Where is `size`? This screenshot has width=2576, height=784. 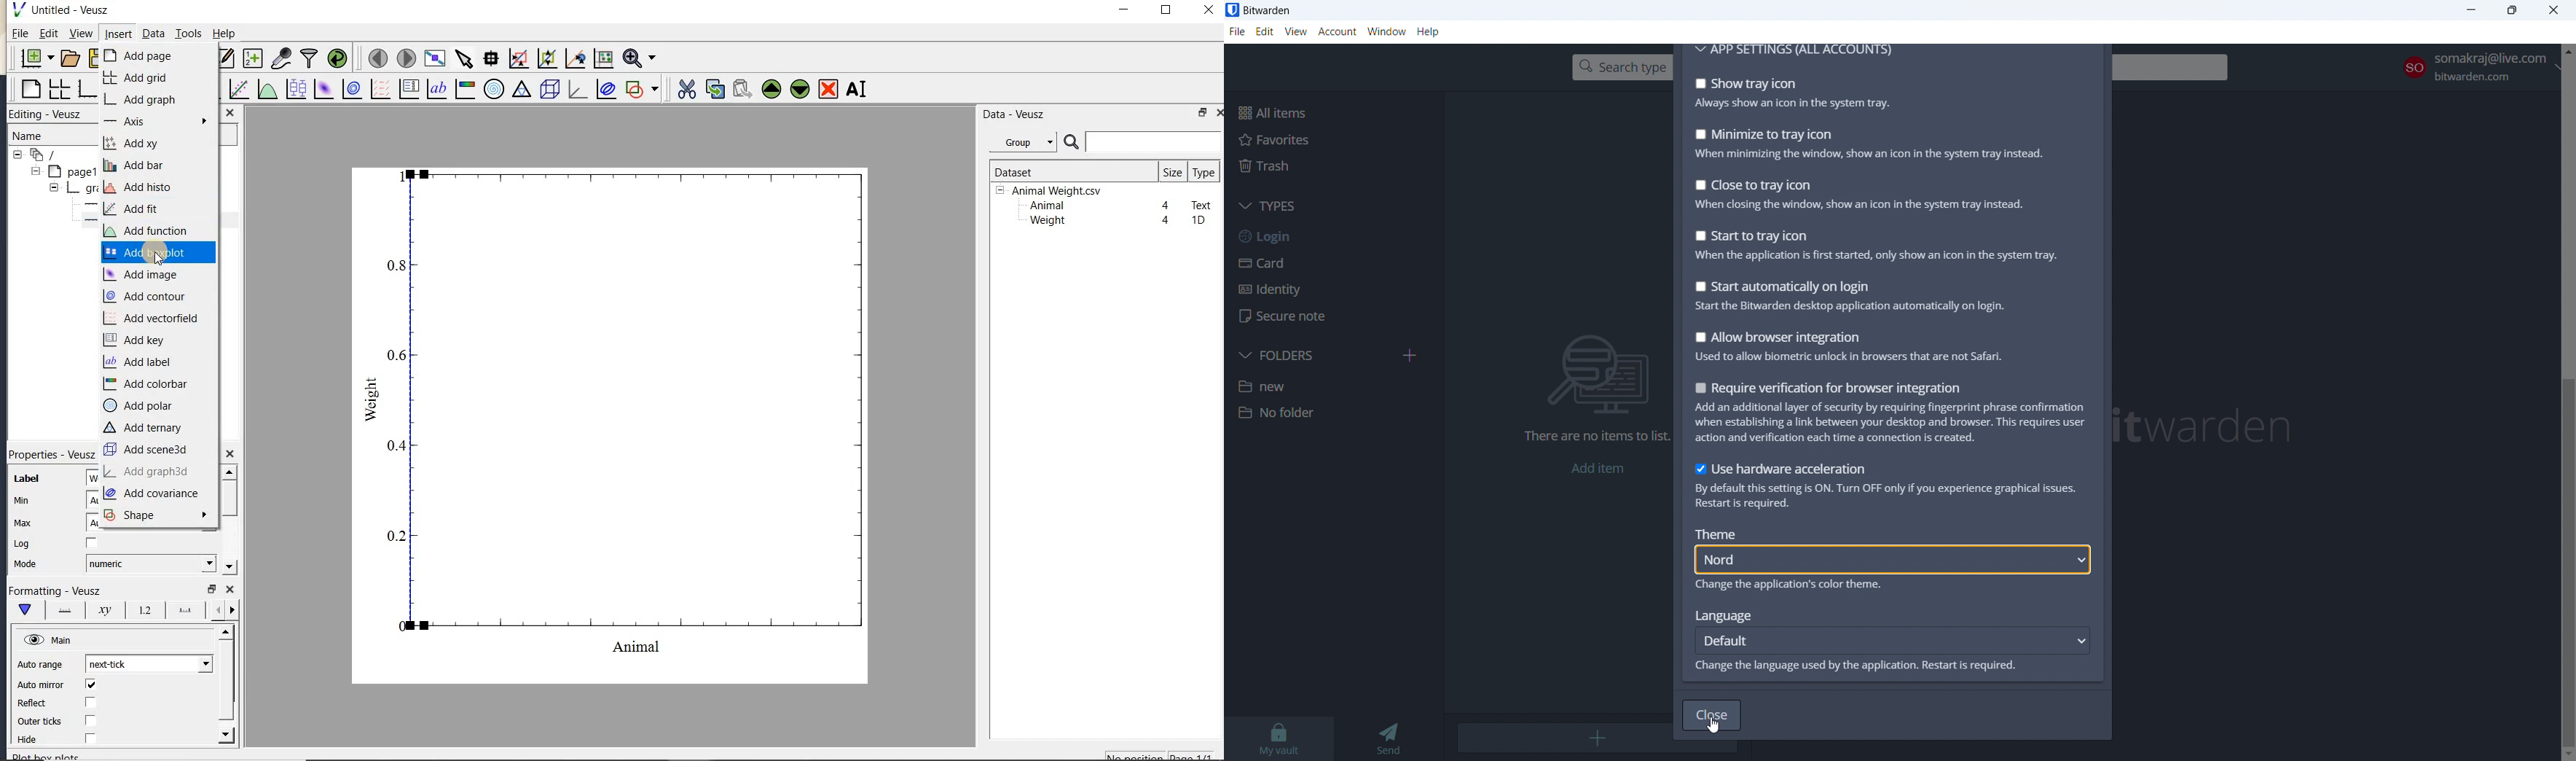 size is located at coordinates (1172, 171).